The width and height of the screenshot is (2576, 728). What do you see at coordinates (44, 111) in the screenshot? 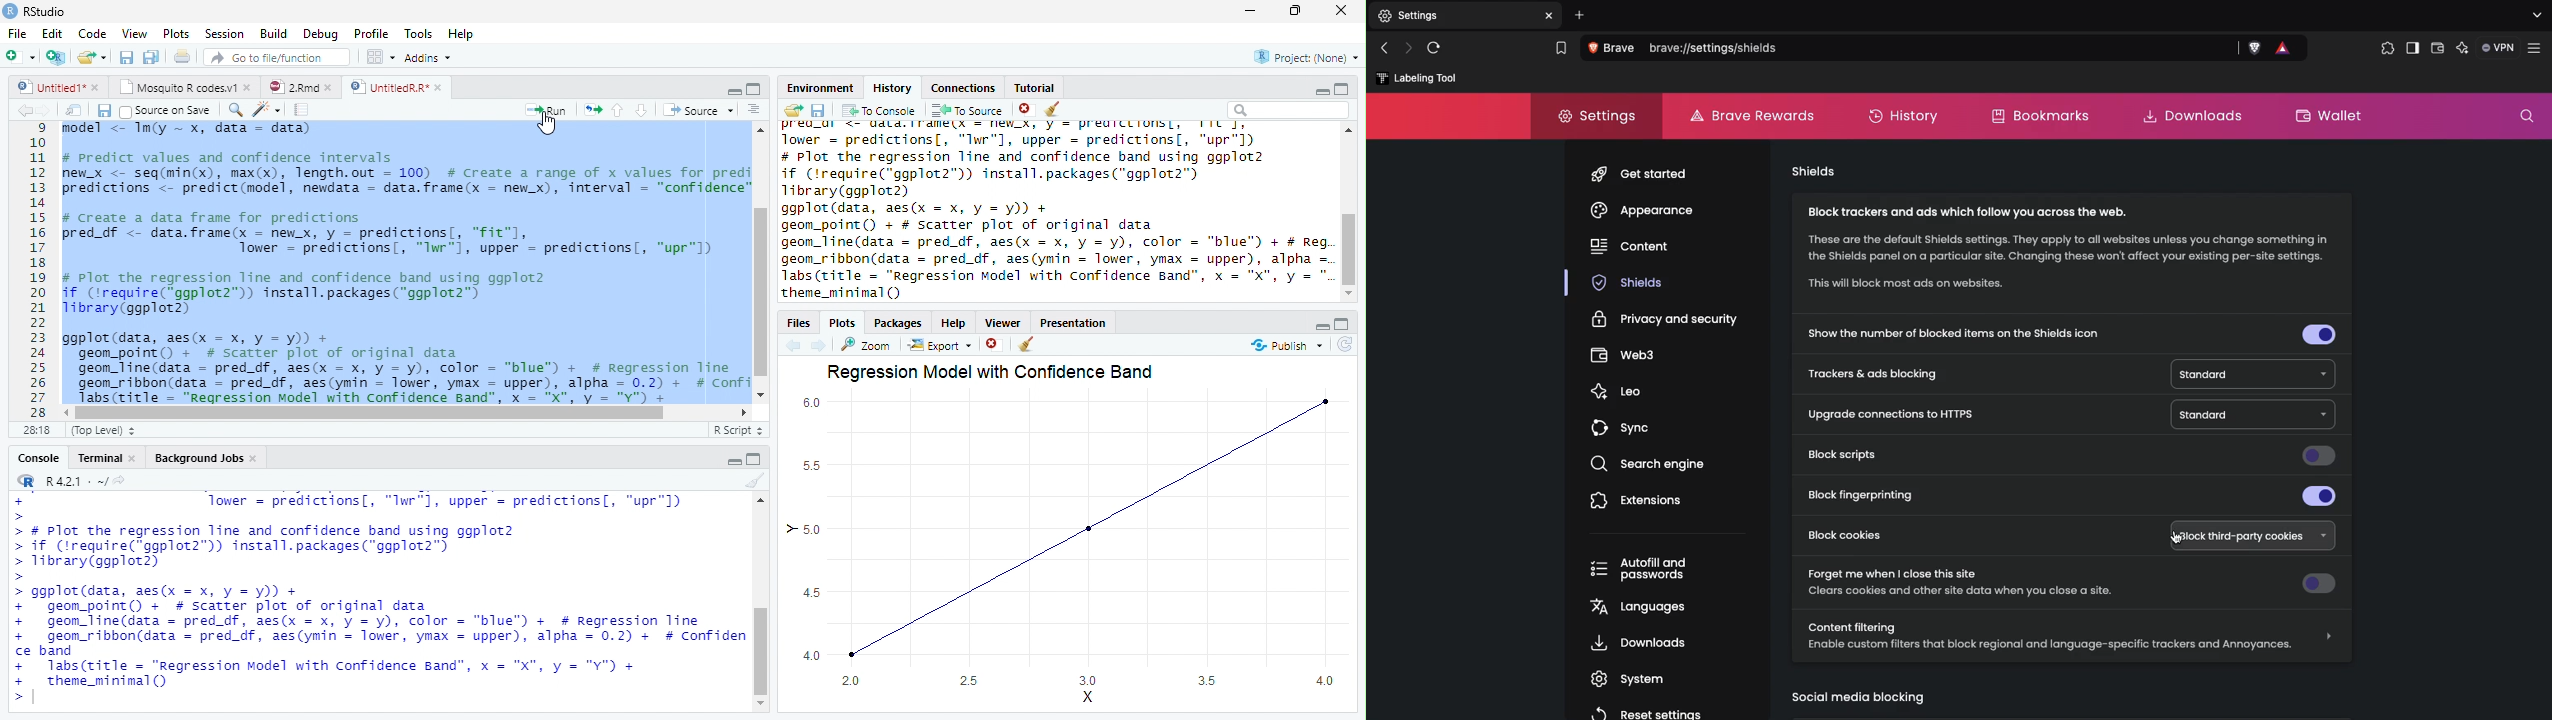
I see `Next` at bounding box center [44, 111].